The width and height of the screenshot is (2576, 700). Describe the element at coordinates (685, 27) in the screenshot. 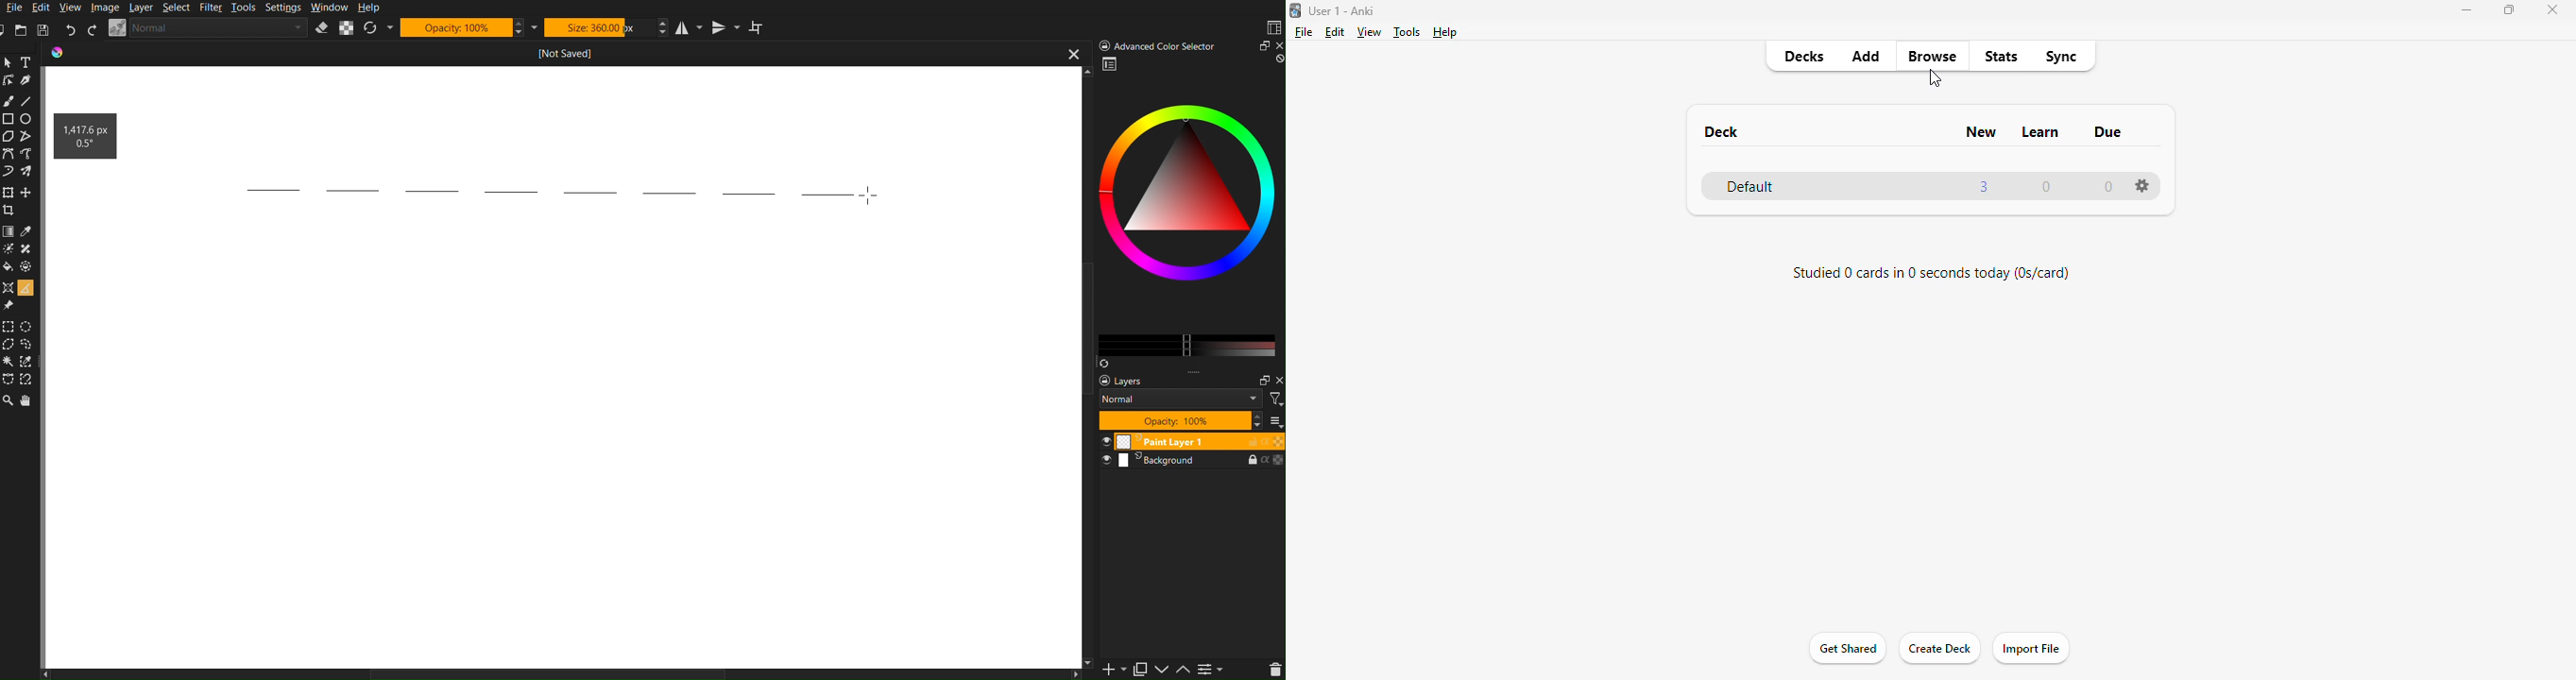

I see `Horizontal Mirror` at that location.